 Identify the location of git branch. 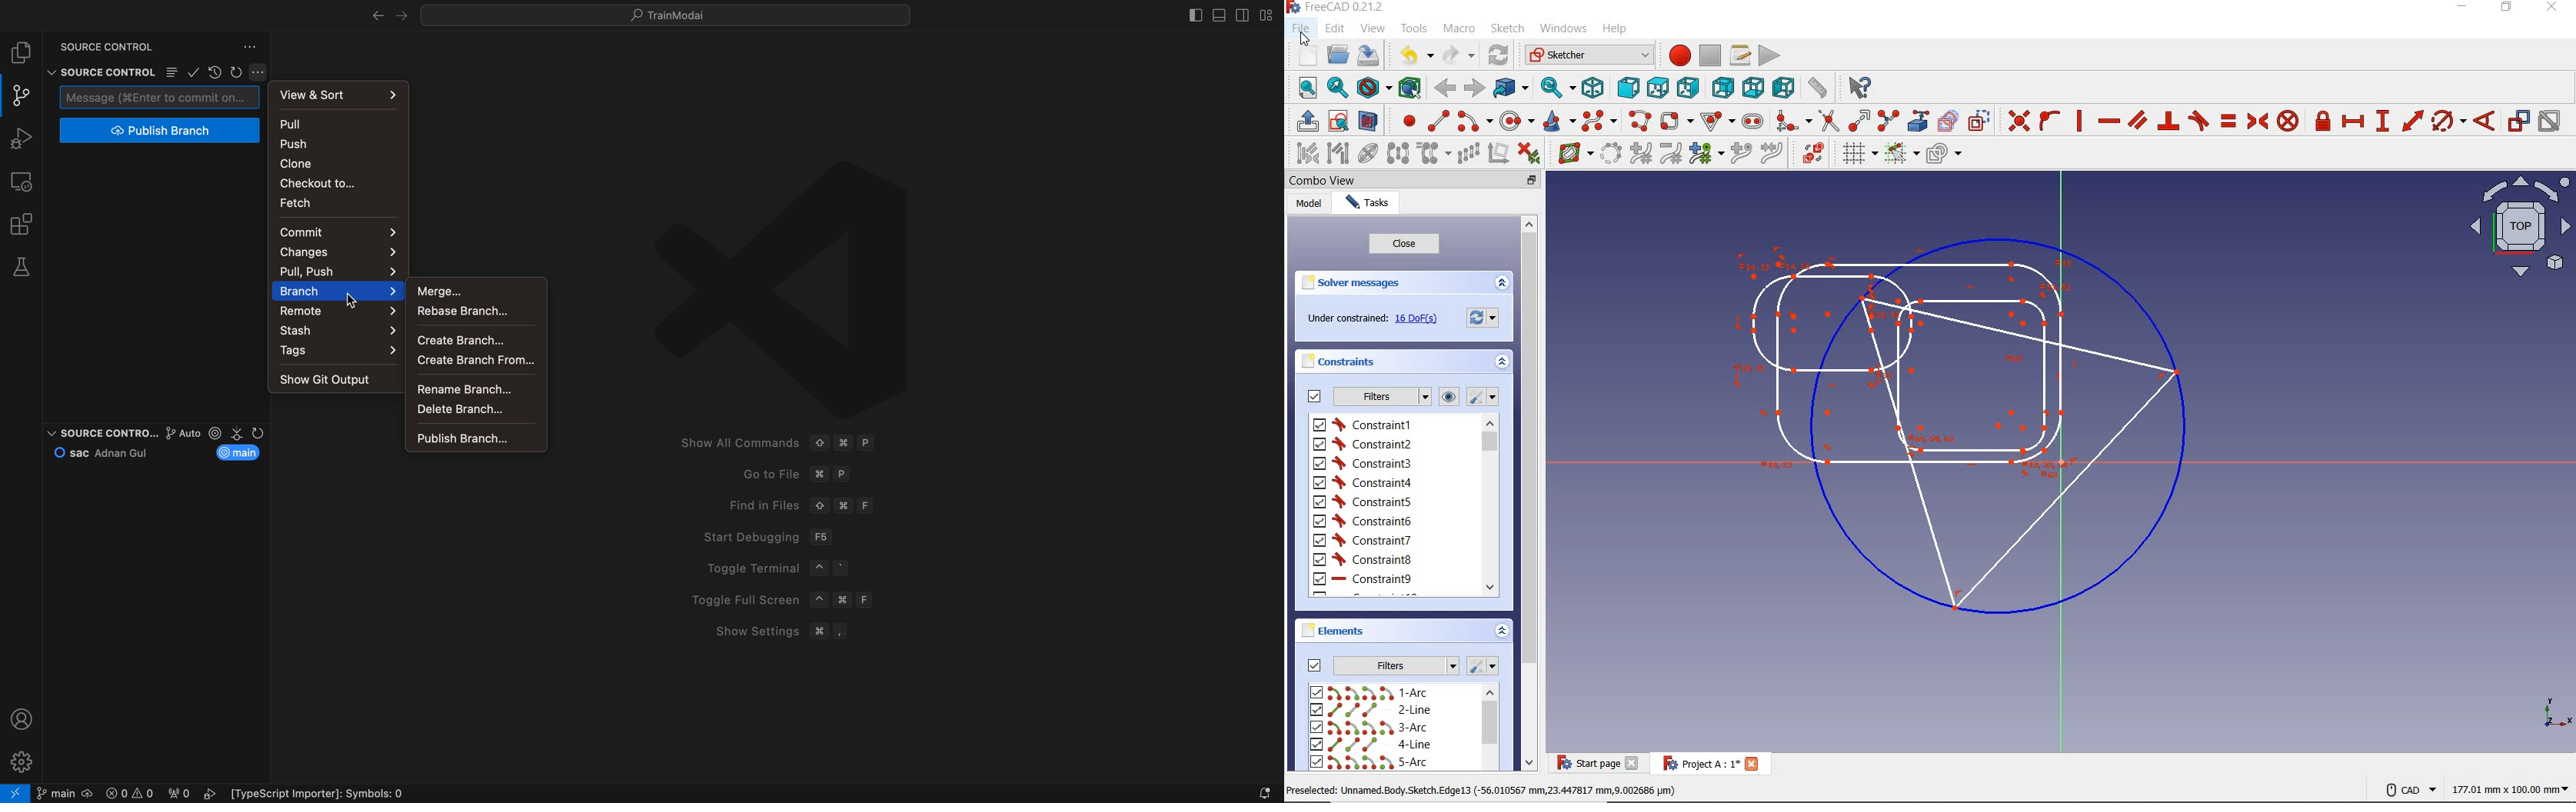
(64, 793).